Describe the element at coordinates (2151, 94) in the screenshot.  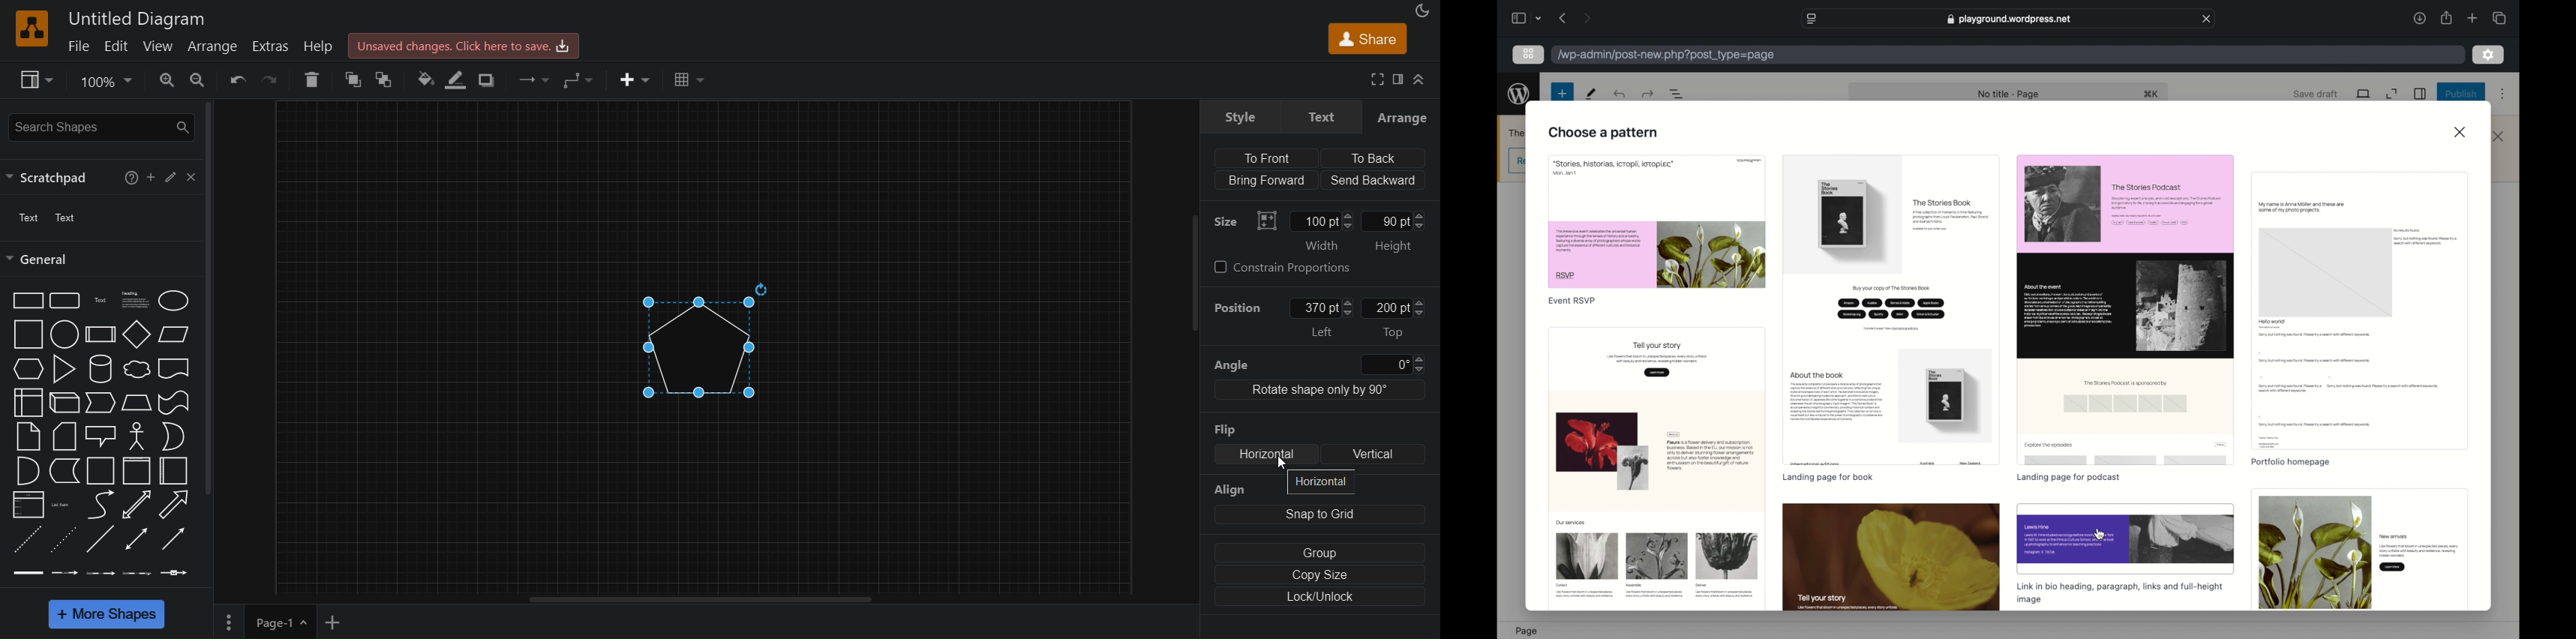
I see `shortcut` at that location.